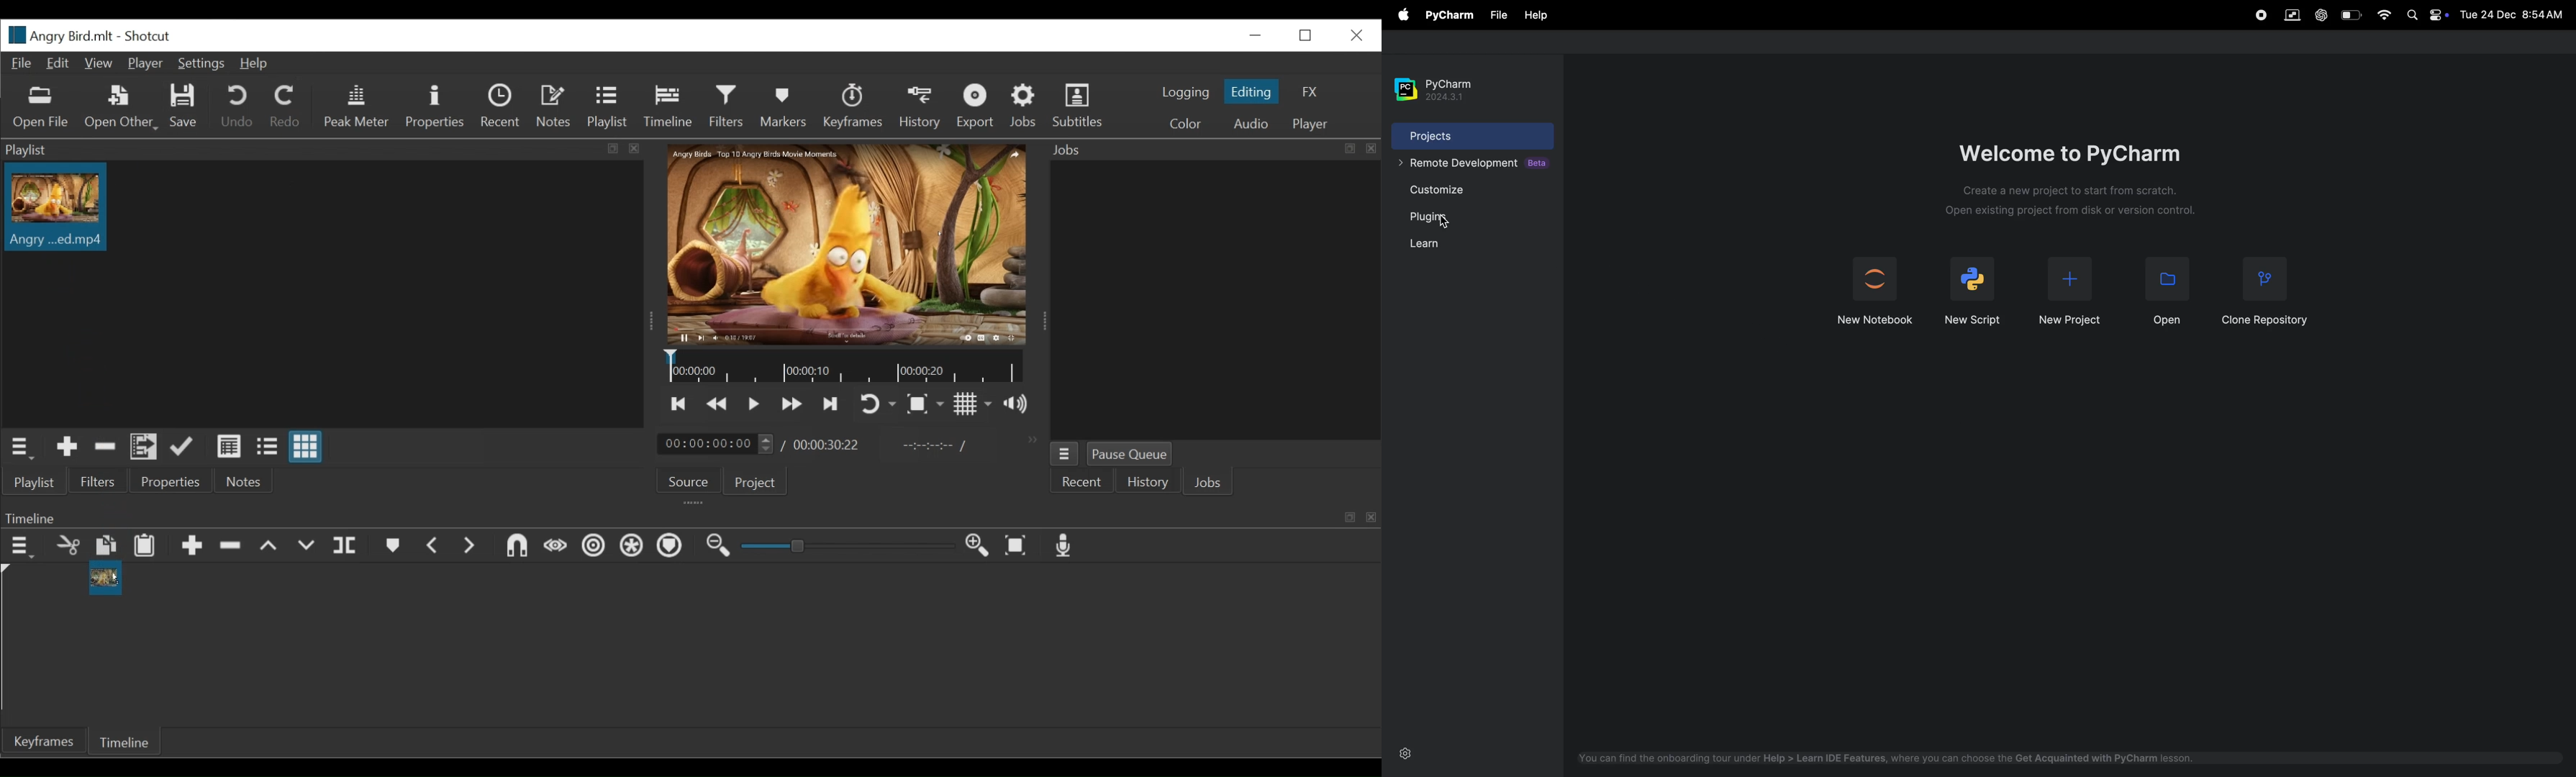 This screenshot has height=784, width=2576. I want to click on parallel space, so click(2290, 14).